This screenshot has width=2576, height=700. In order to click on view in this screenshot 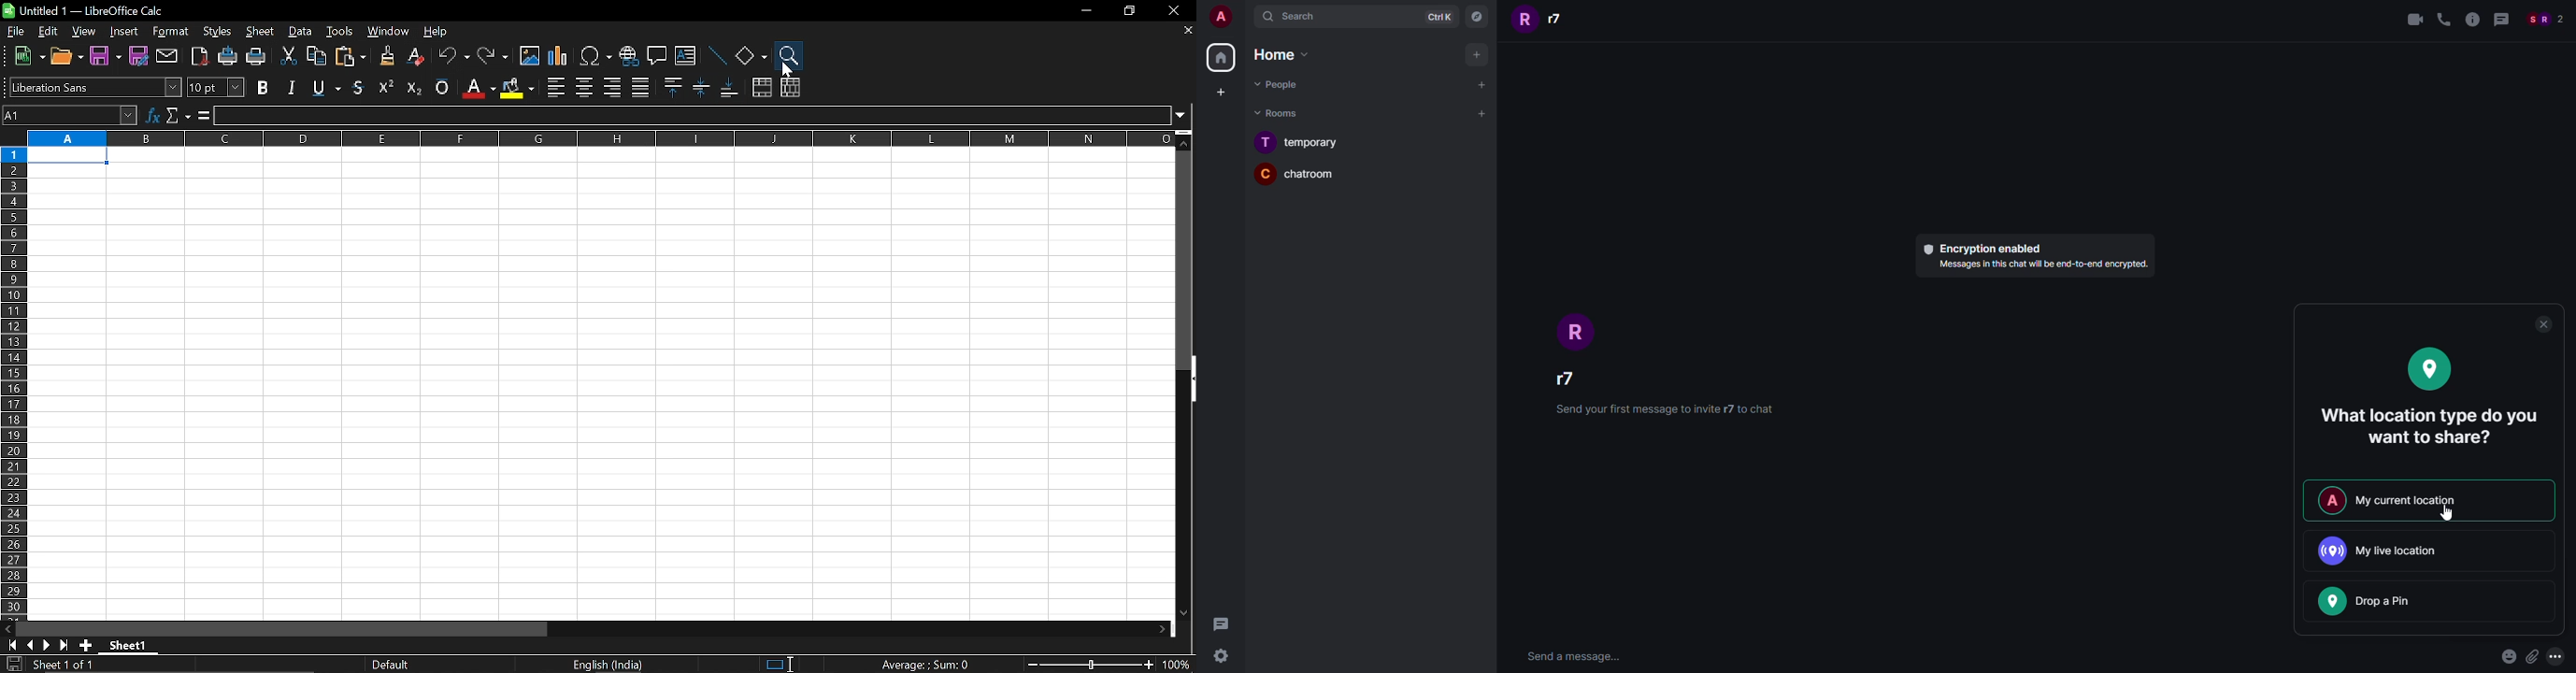, I will do `click(85, 33)`.